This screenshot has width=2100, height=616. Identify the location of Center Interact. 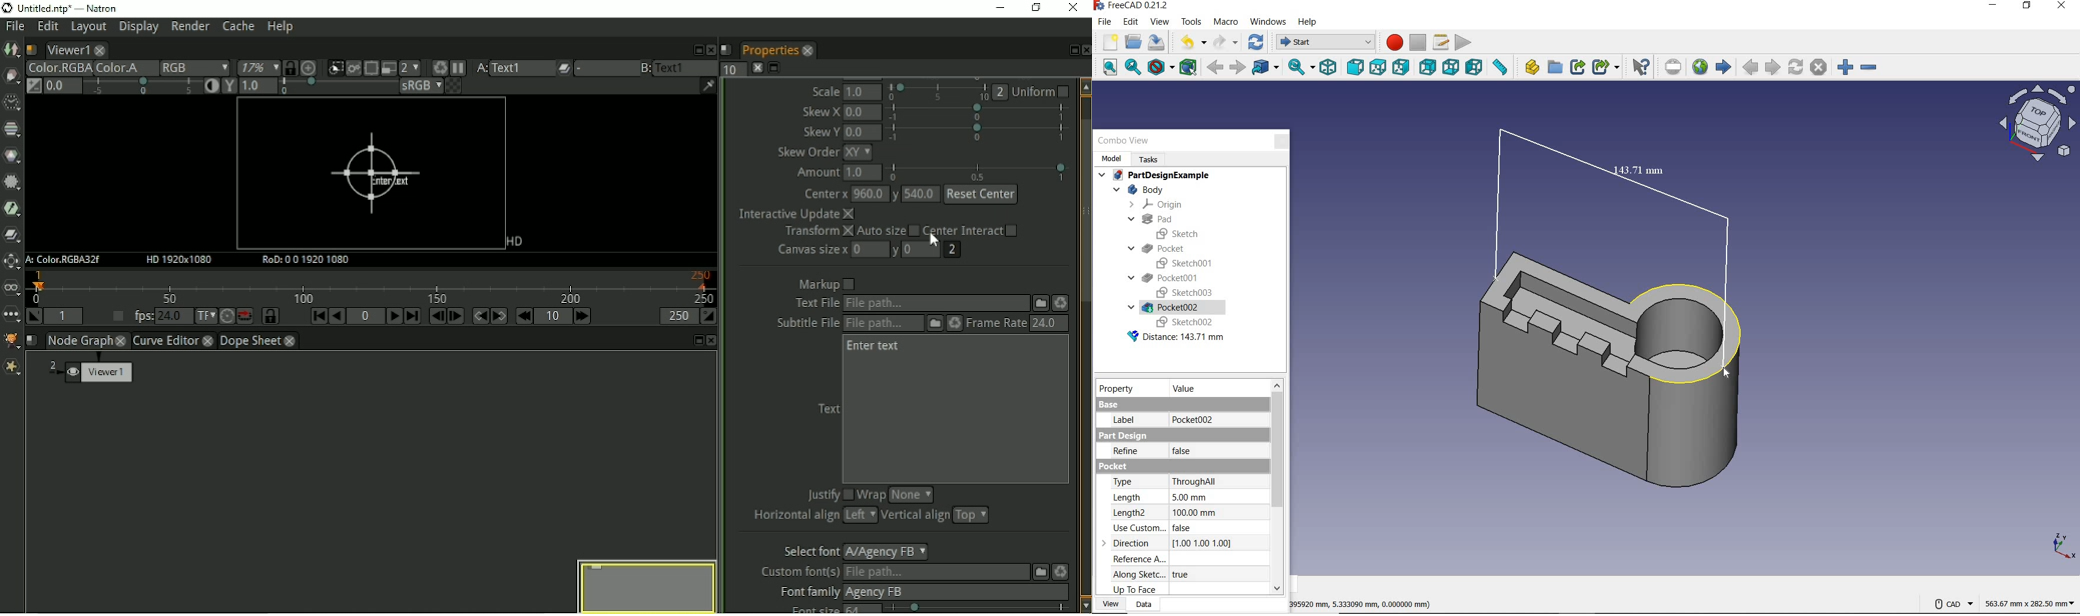
(972, 229).